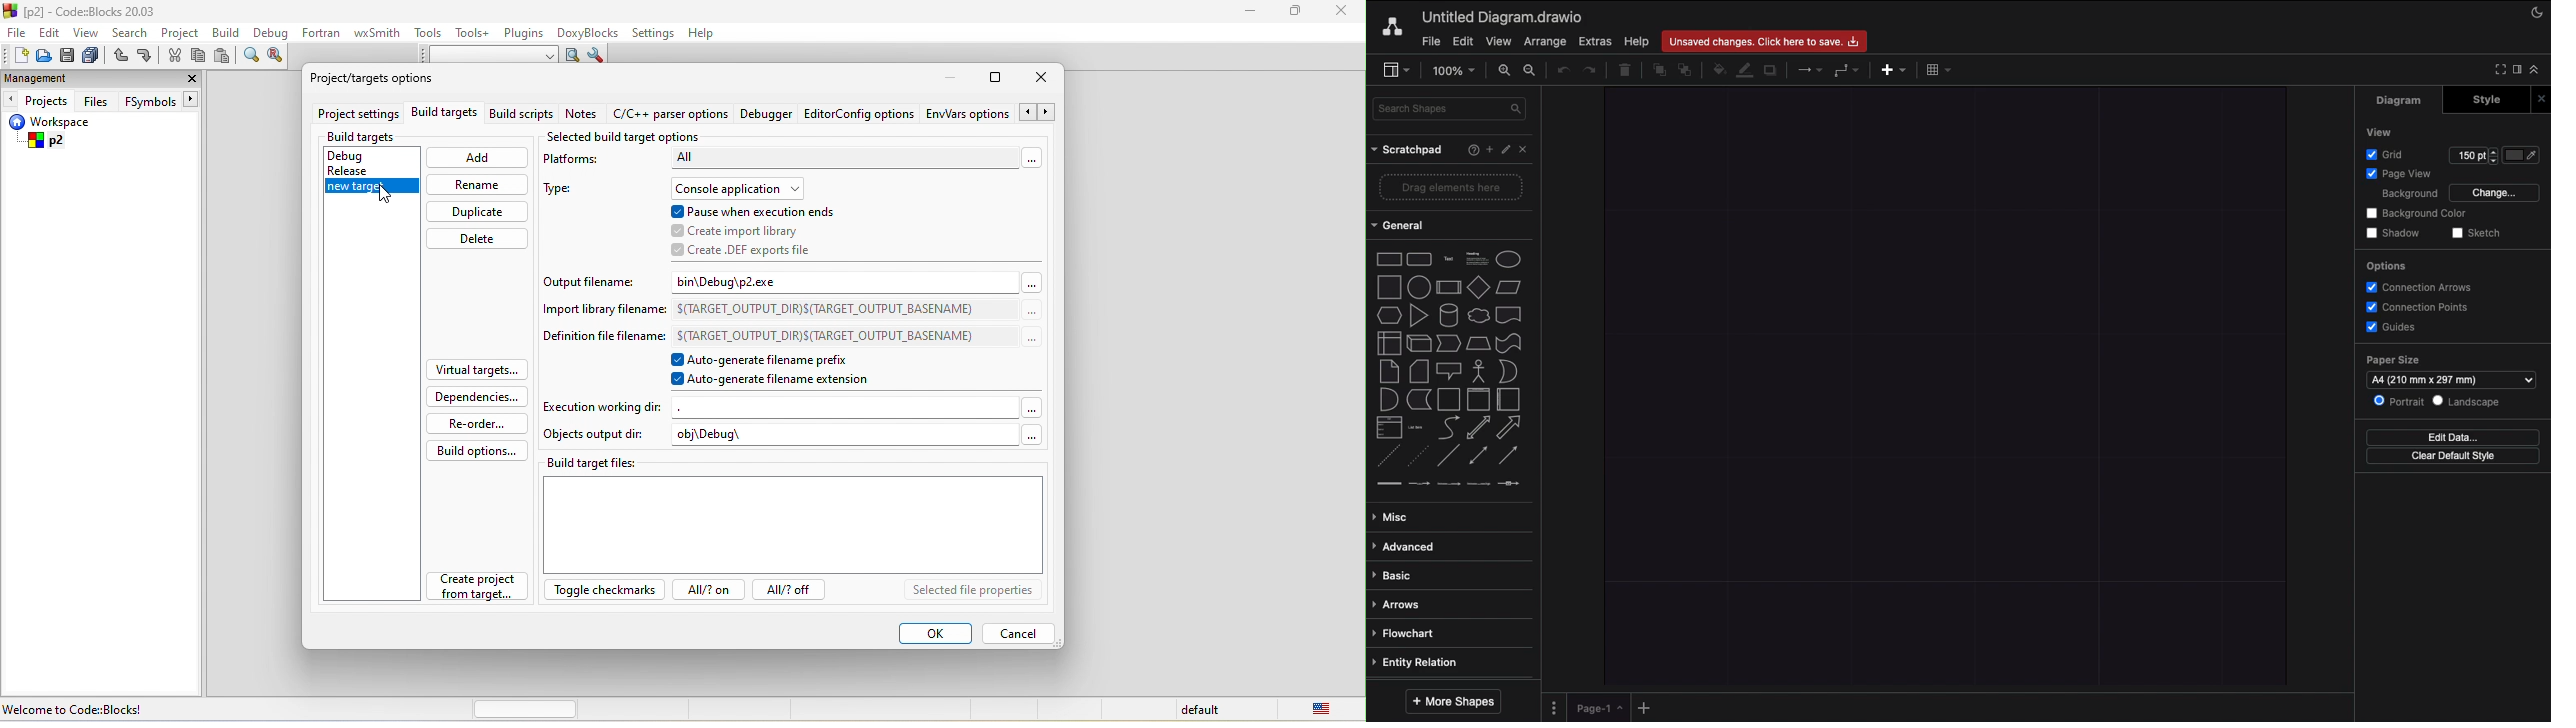 The image size is (2576, 728). Describe the element at coordinates (971, 591) in the screenshot. I see `selected file properties` at that location.